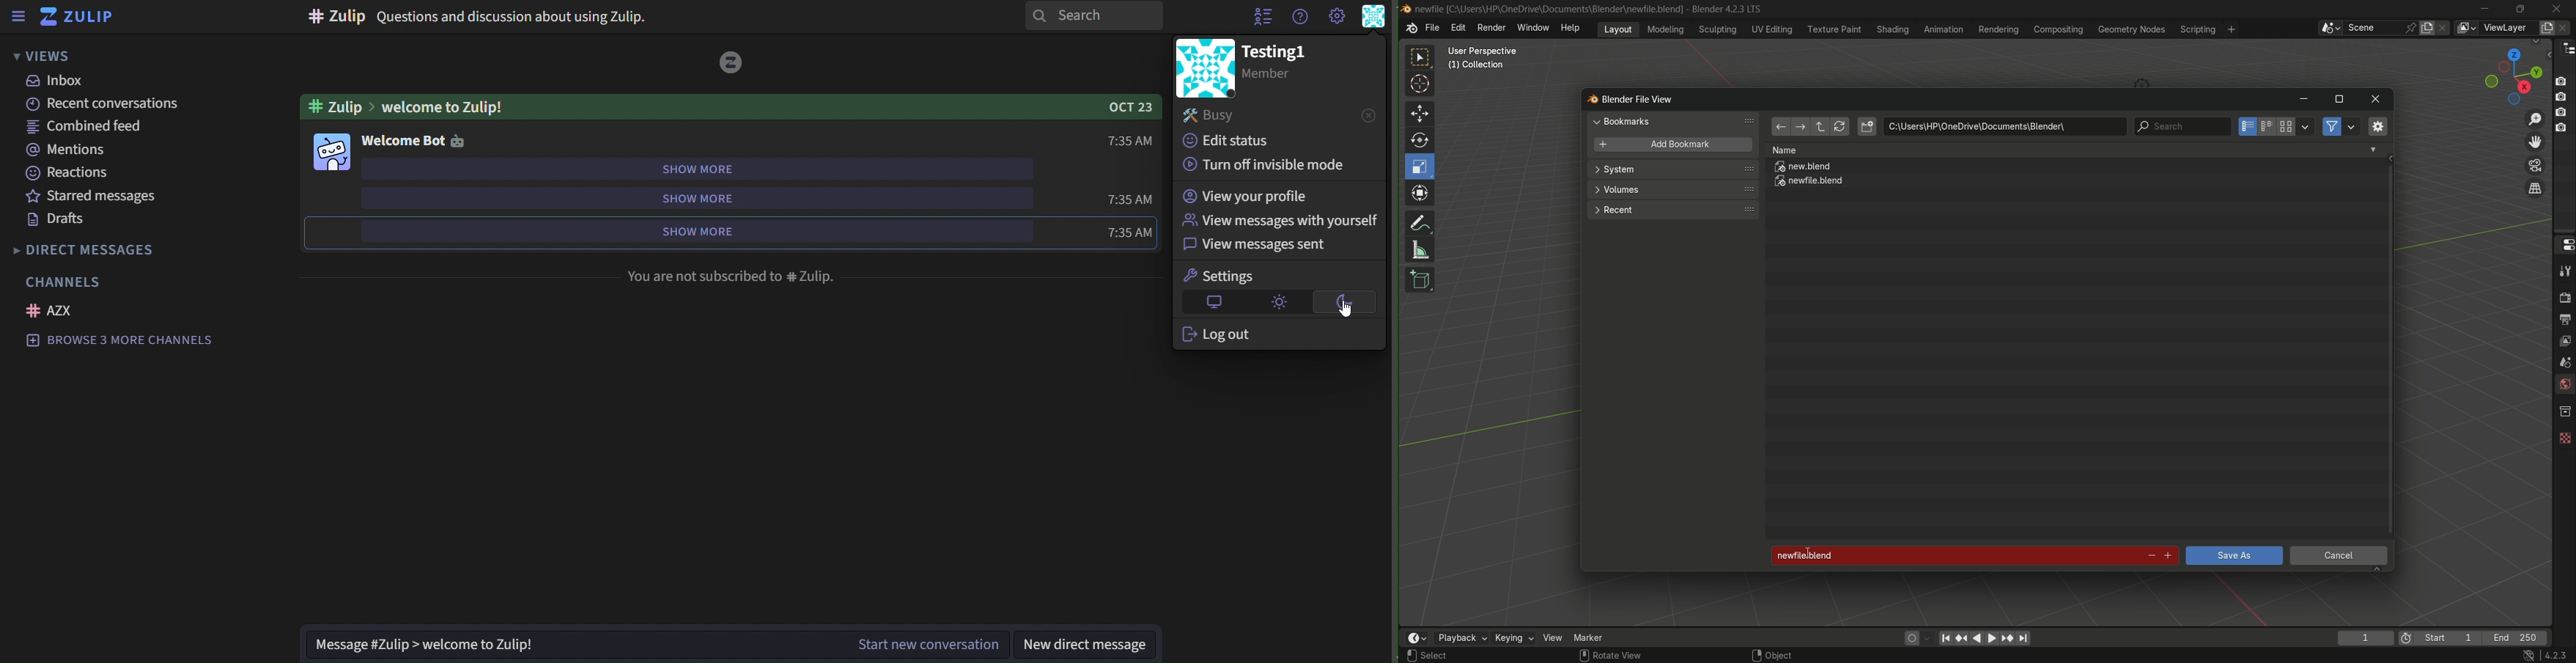 The width and height of the screenshot is (2576, 672). Describe the element at coordinates (478, 645) in the screenshot. I see `Message #Zulip>welcome to Zulip` at that location.